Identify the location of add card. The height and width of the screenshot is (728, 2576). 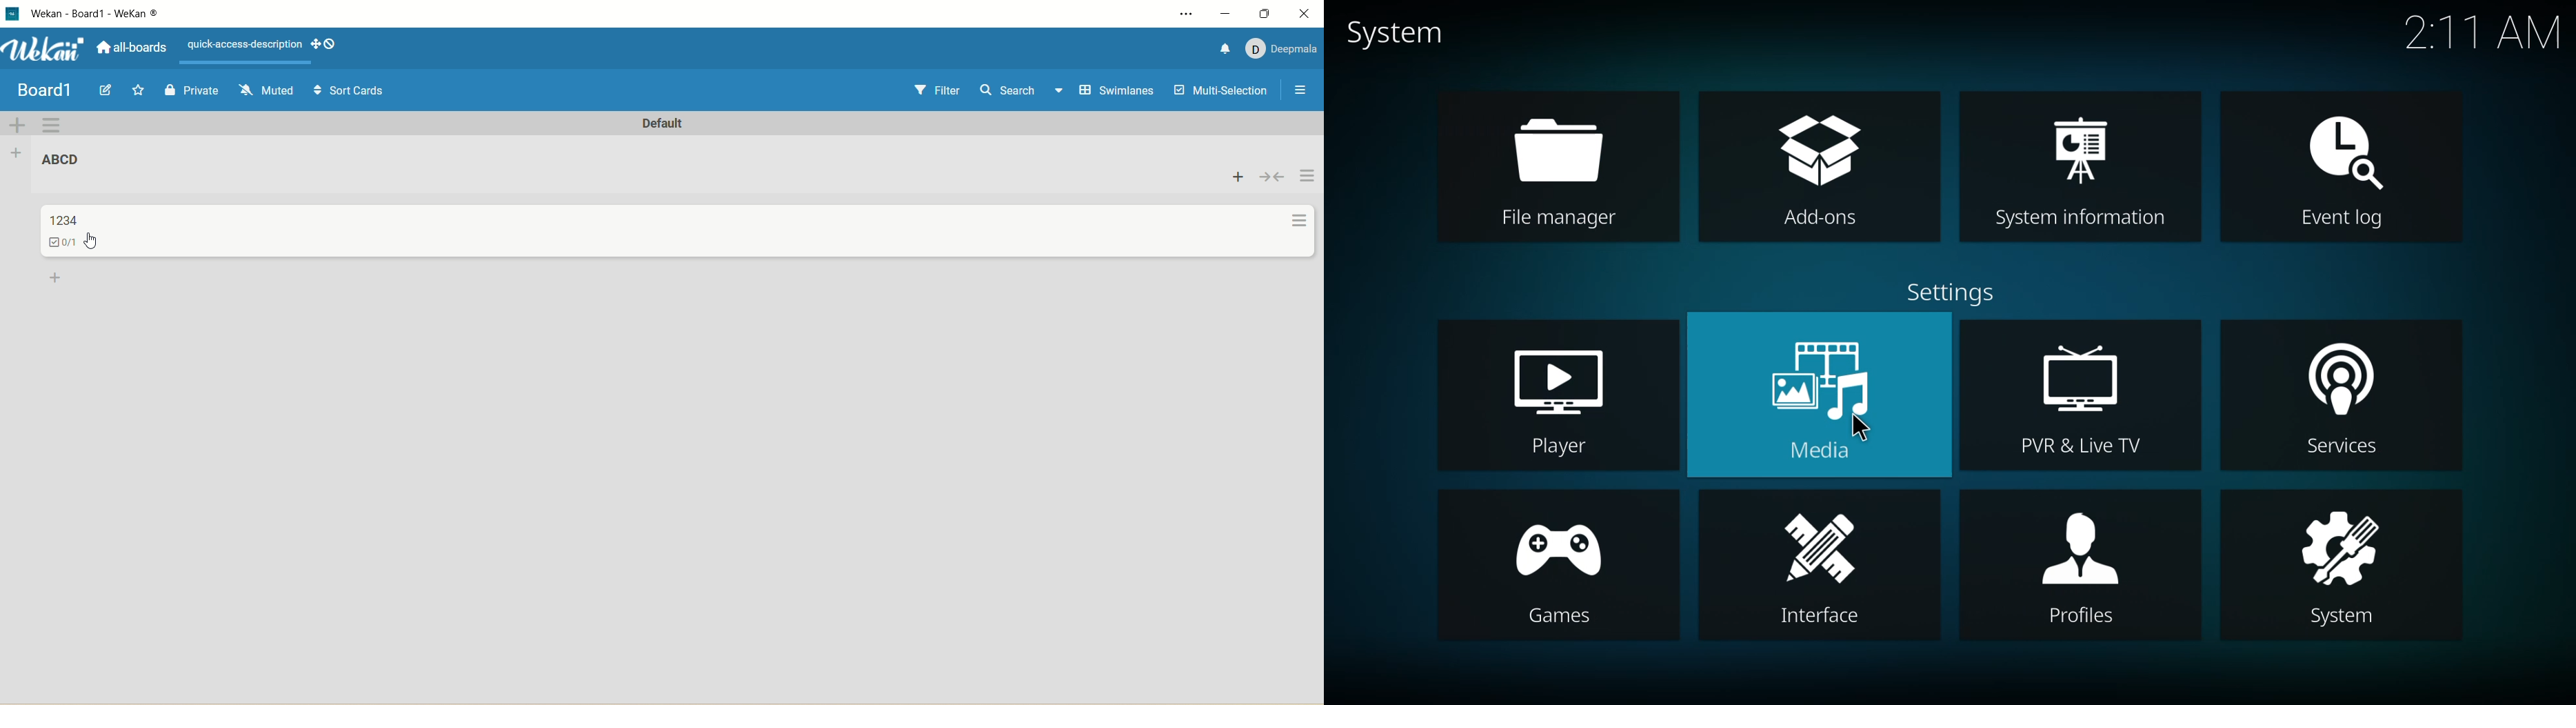
(55, 276).